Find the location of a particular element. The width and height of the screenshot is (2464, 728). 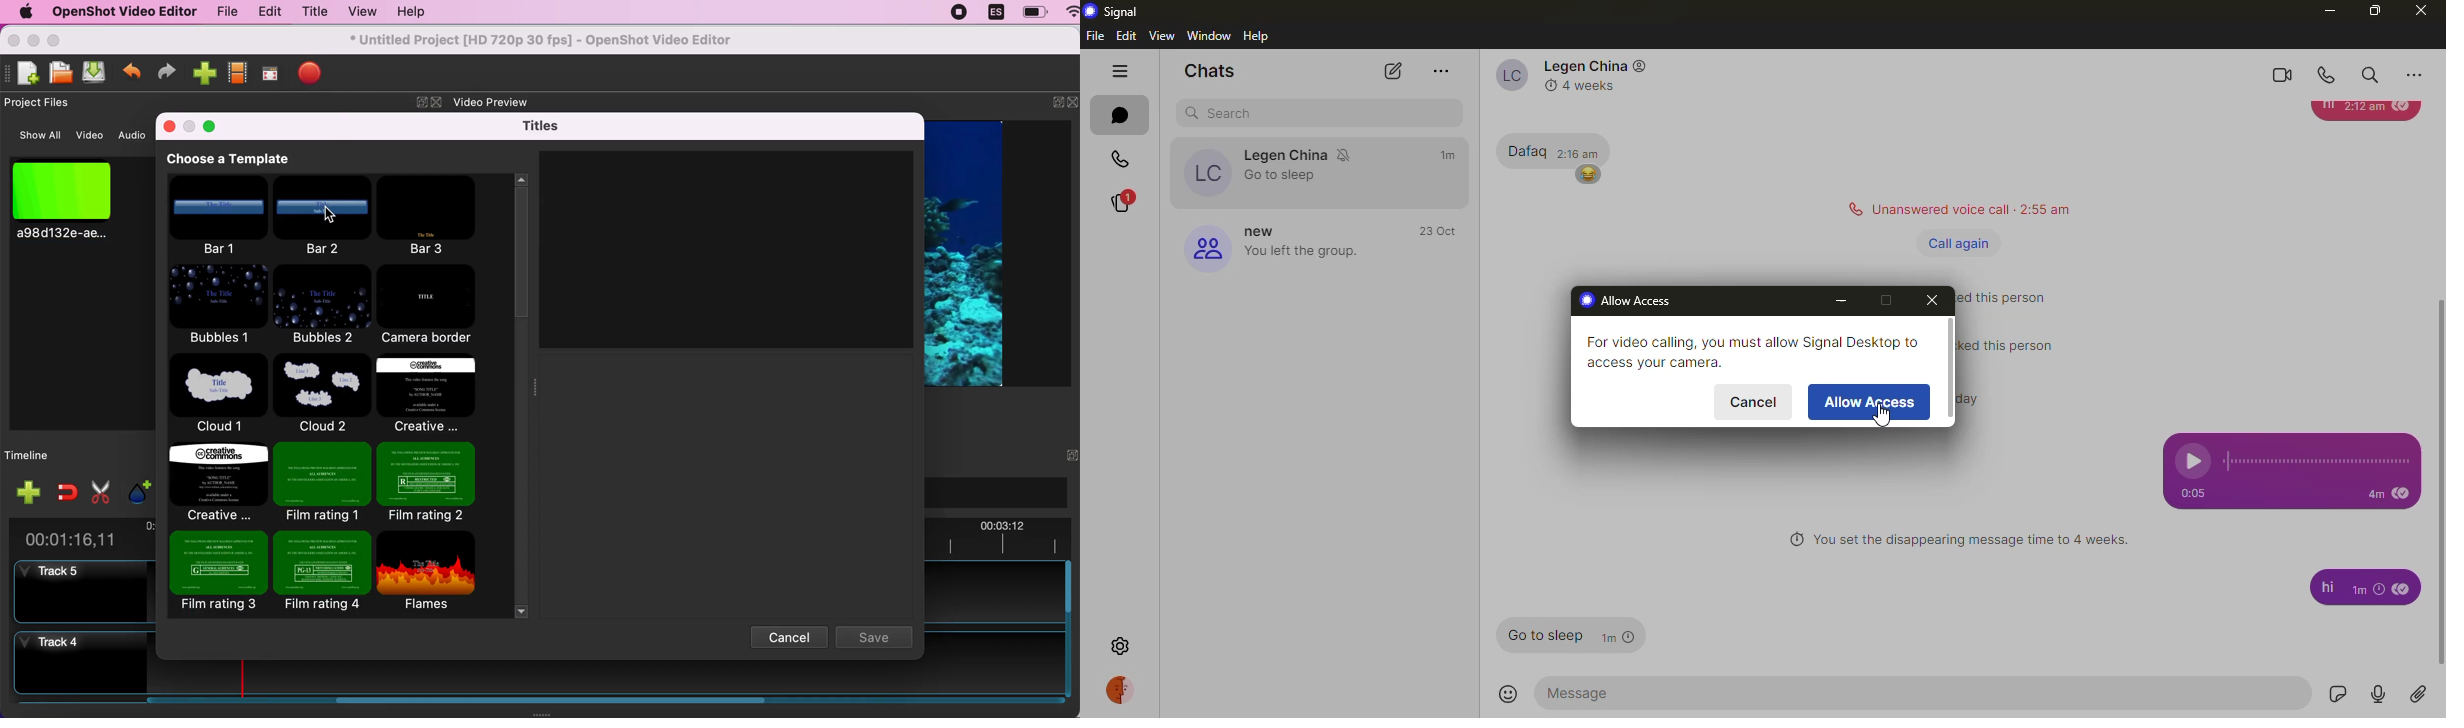

call logo is located at coordinates (1851, 208).